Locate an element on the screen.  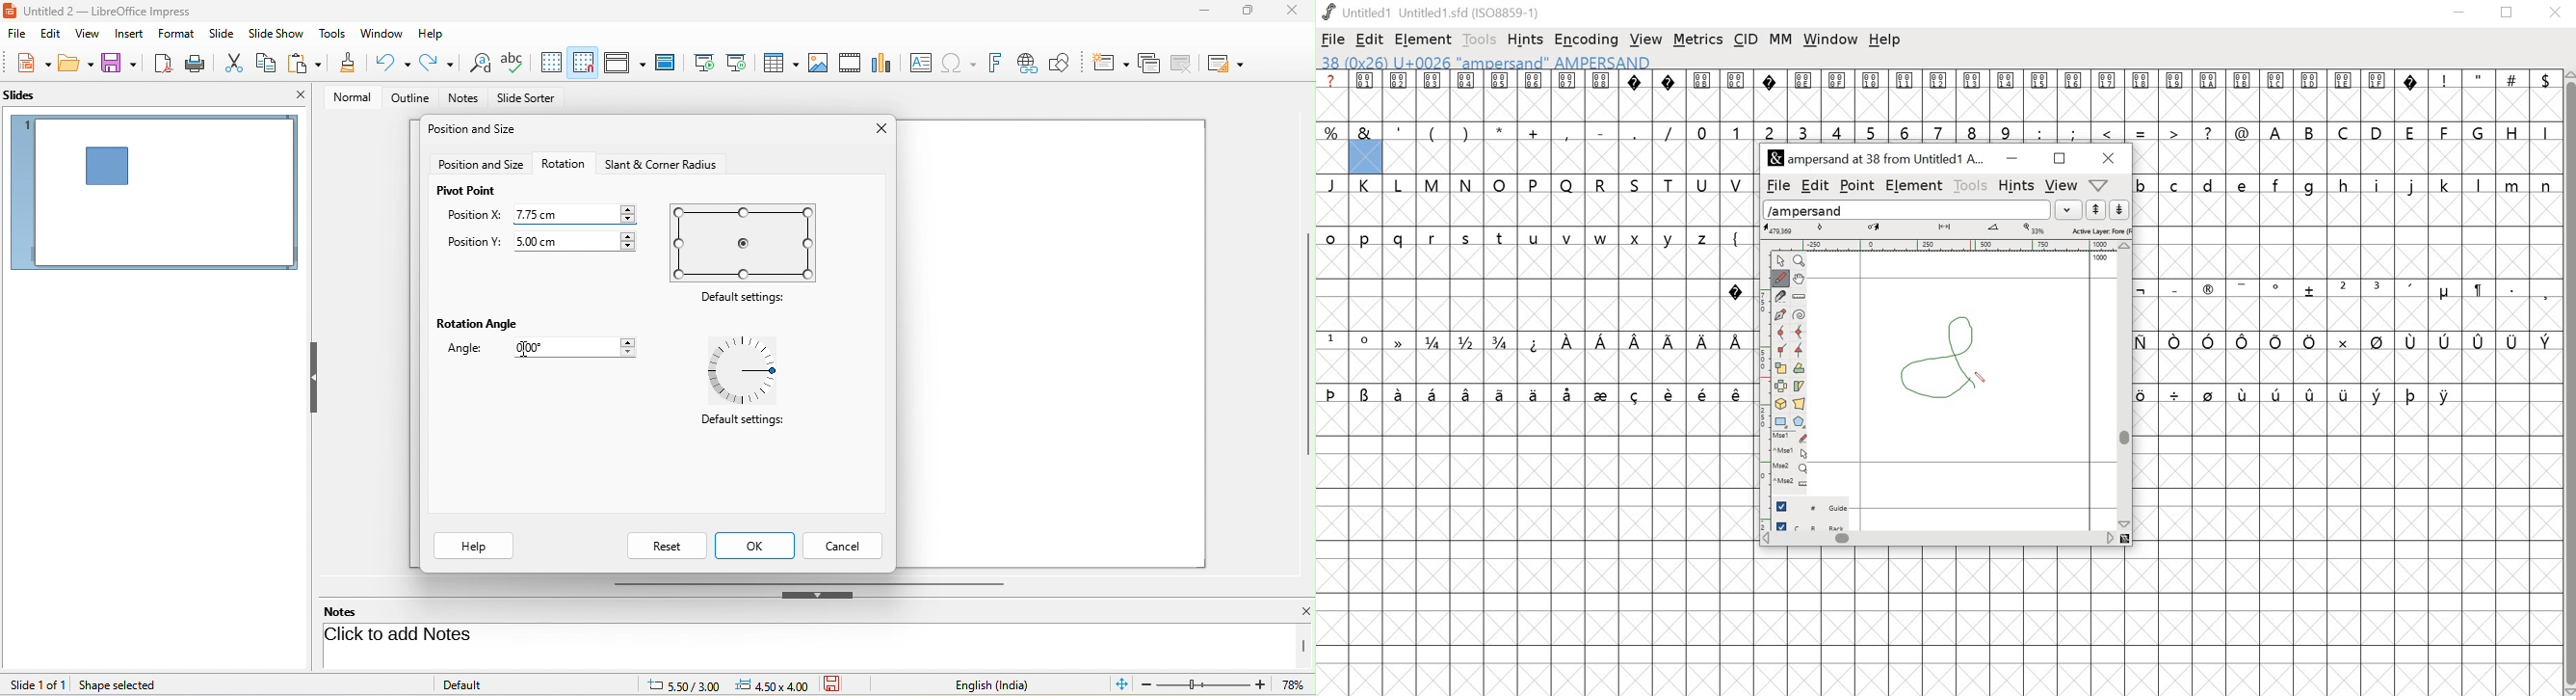
l is located at coordinates (2480, 185).